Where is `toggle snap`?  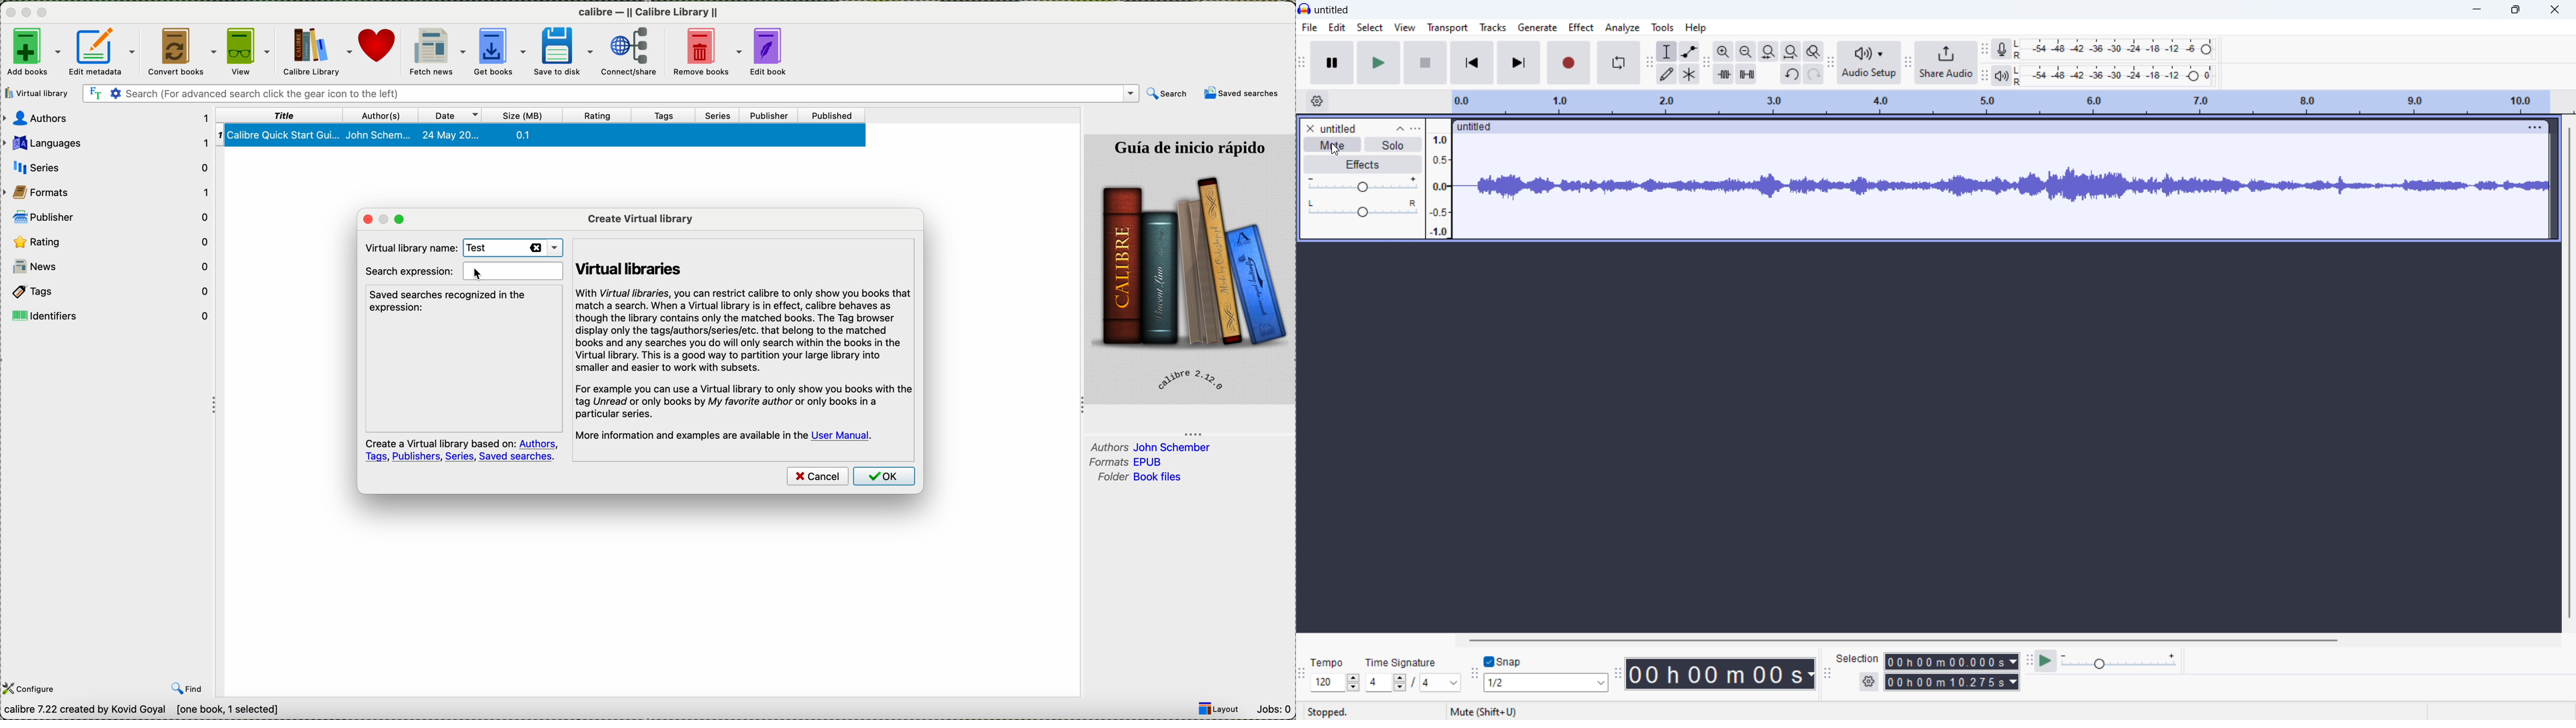
toggle snap is located at coordinates (1503, 661).